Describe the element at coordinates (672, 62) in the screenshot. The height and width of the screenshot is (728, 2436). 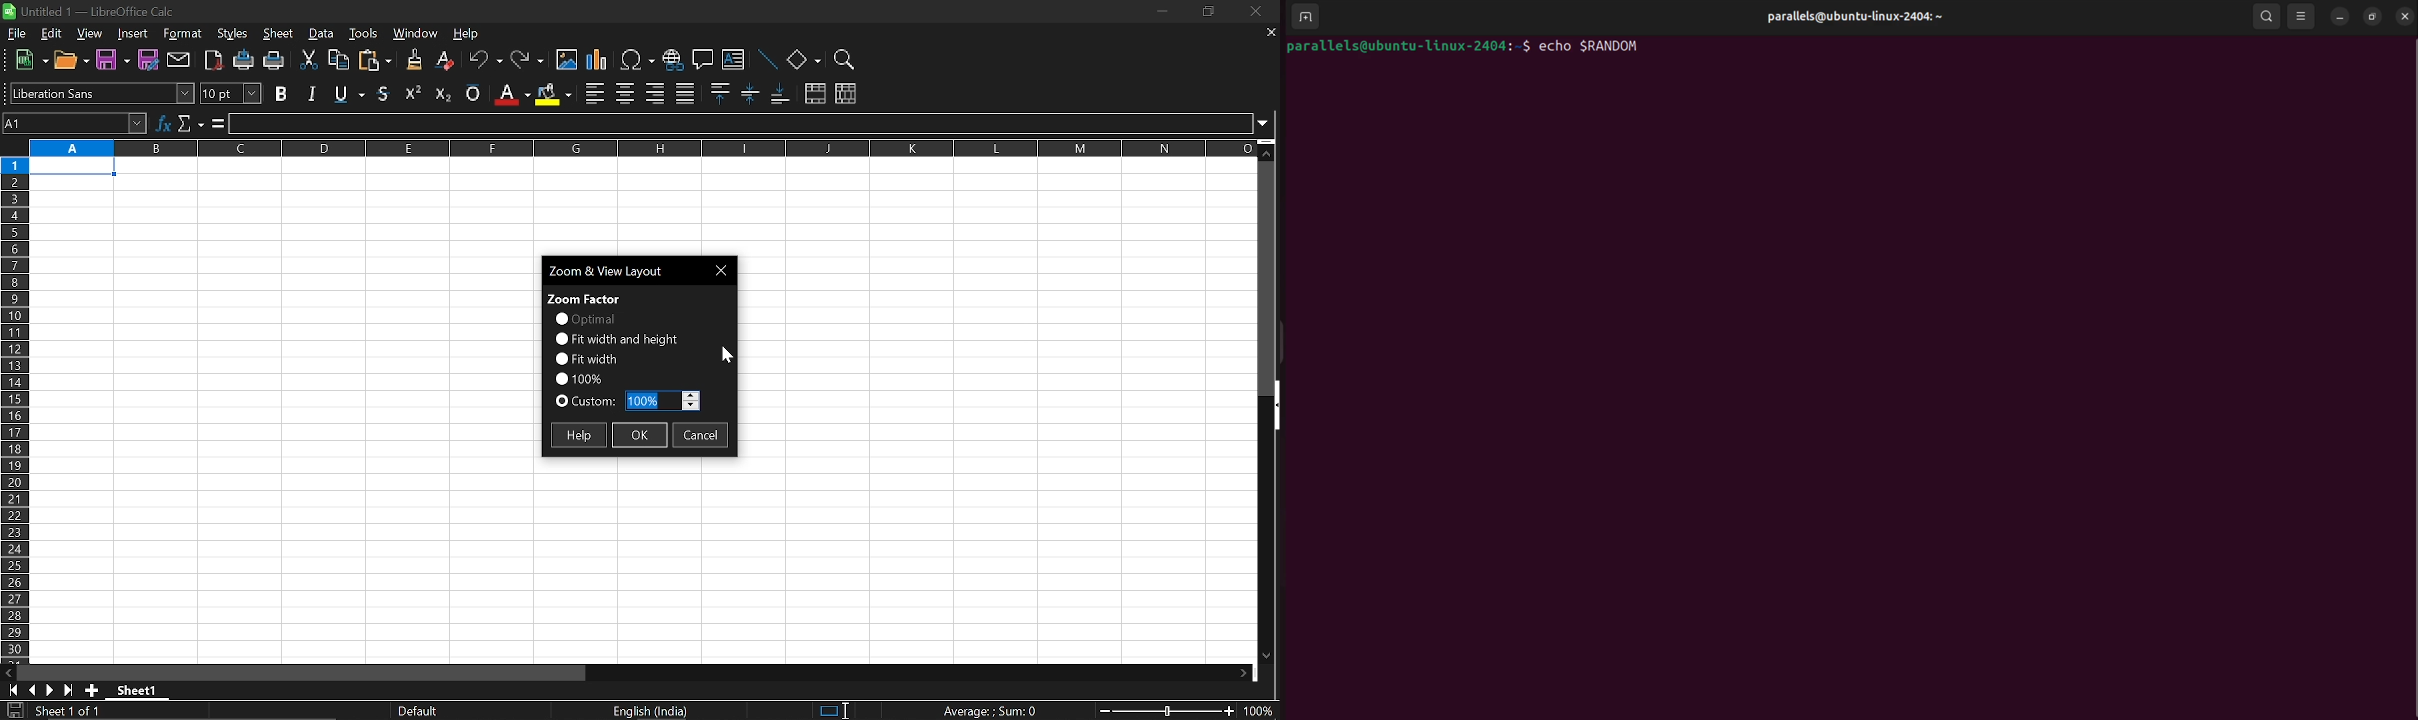
I see `insert hyperlink` at that location.